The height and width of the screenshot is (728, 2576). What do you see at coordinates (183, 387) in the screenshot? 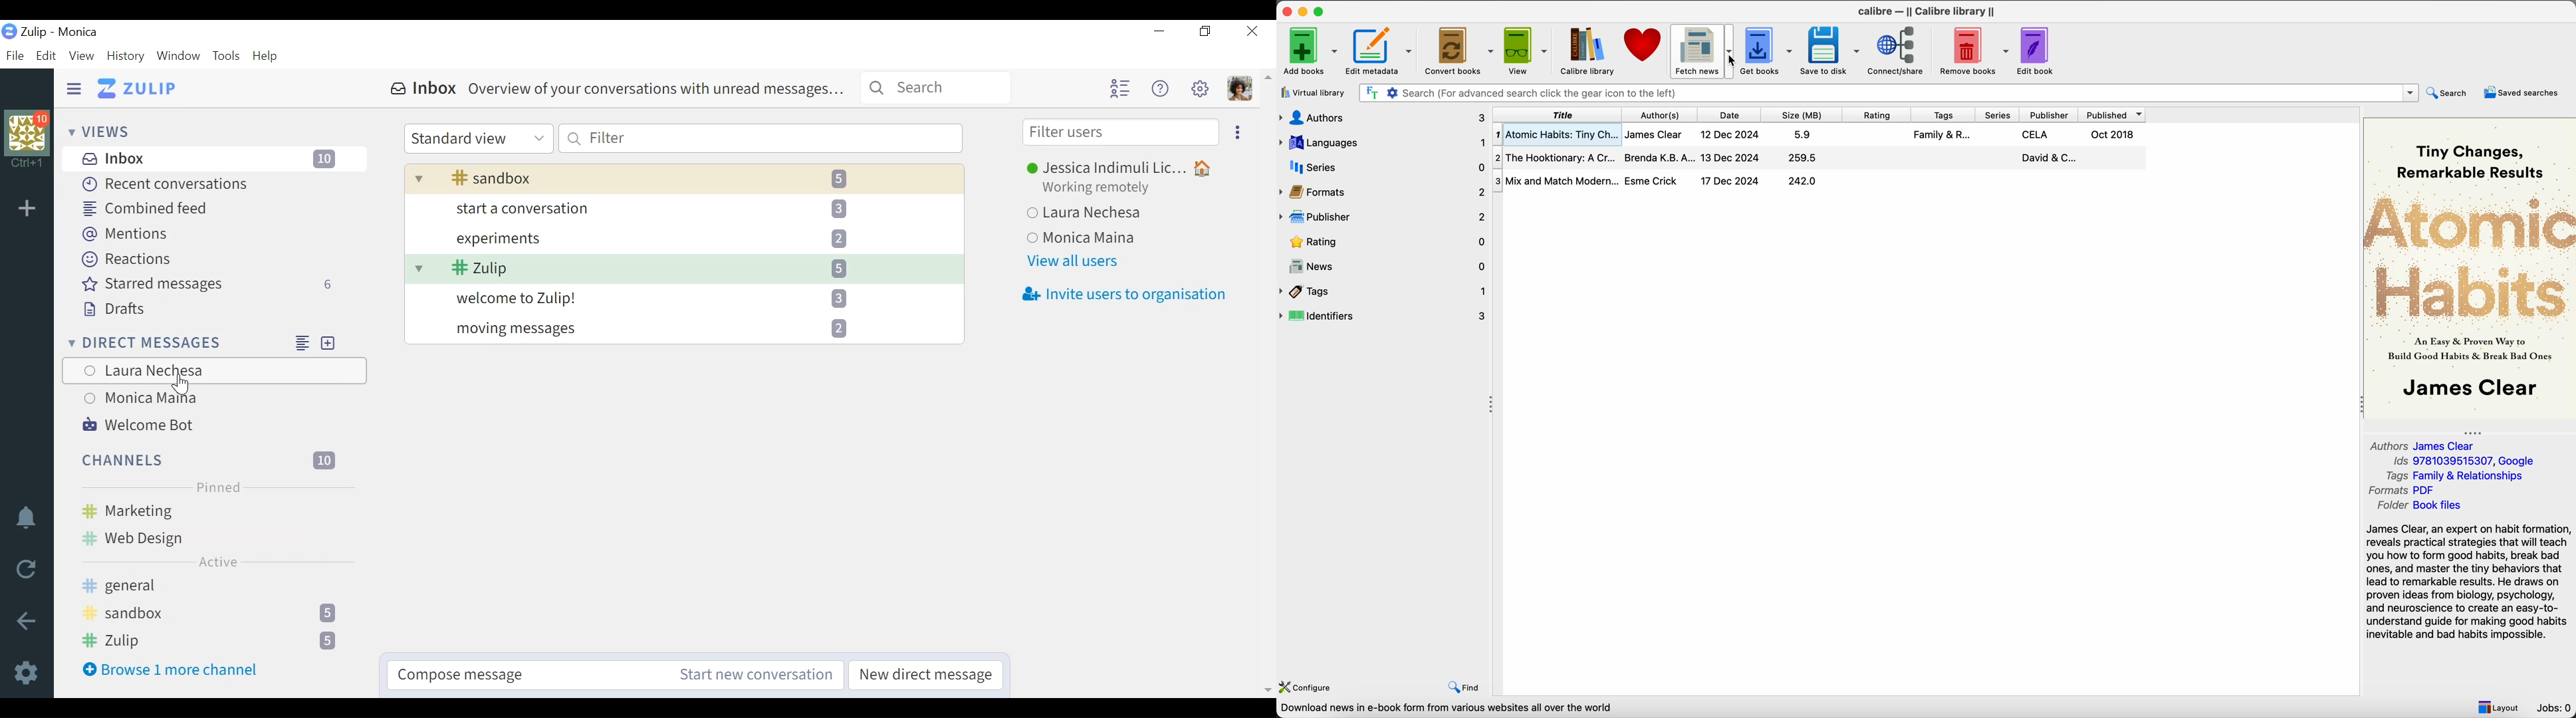
I see `user` at bounding box center [183, 387].